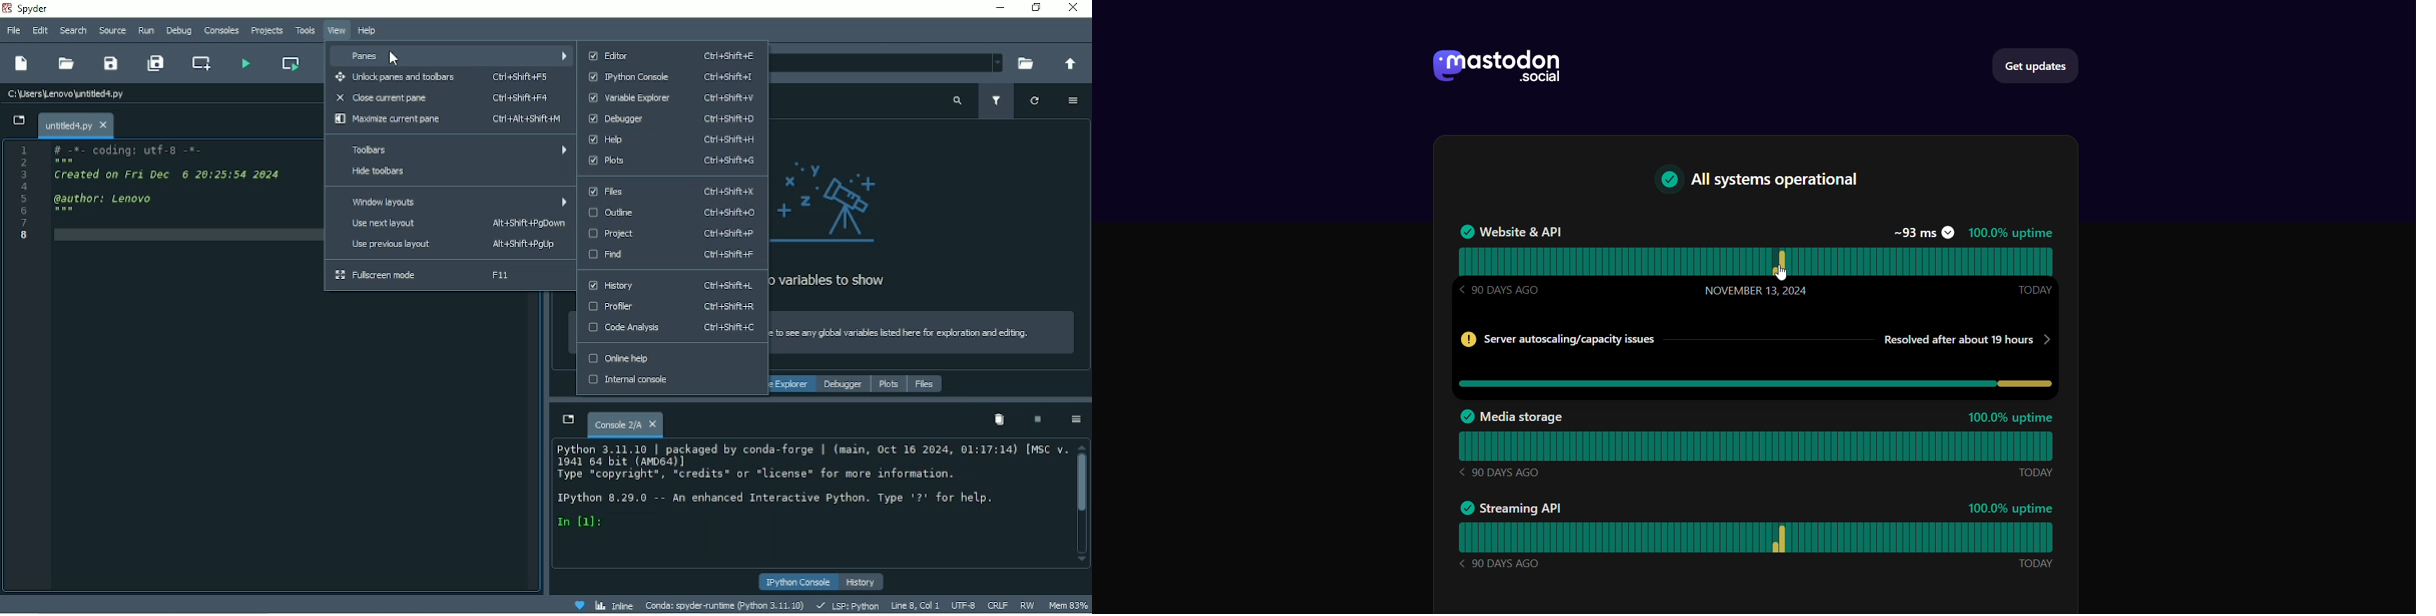 The width and height of the screenshot is (2436, 616). Describe the element at coordinates (246, 62) in the screenshot. I see `Run file` at that location.